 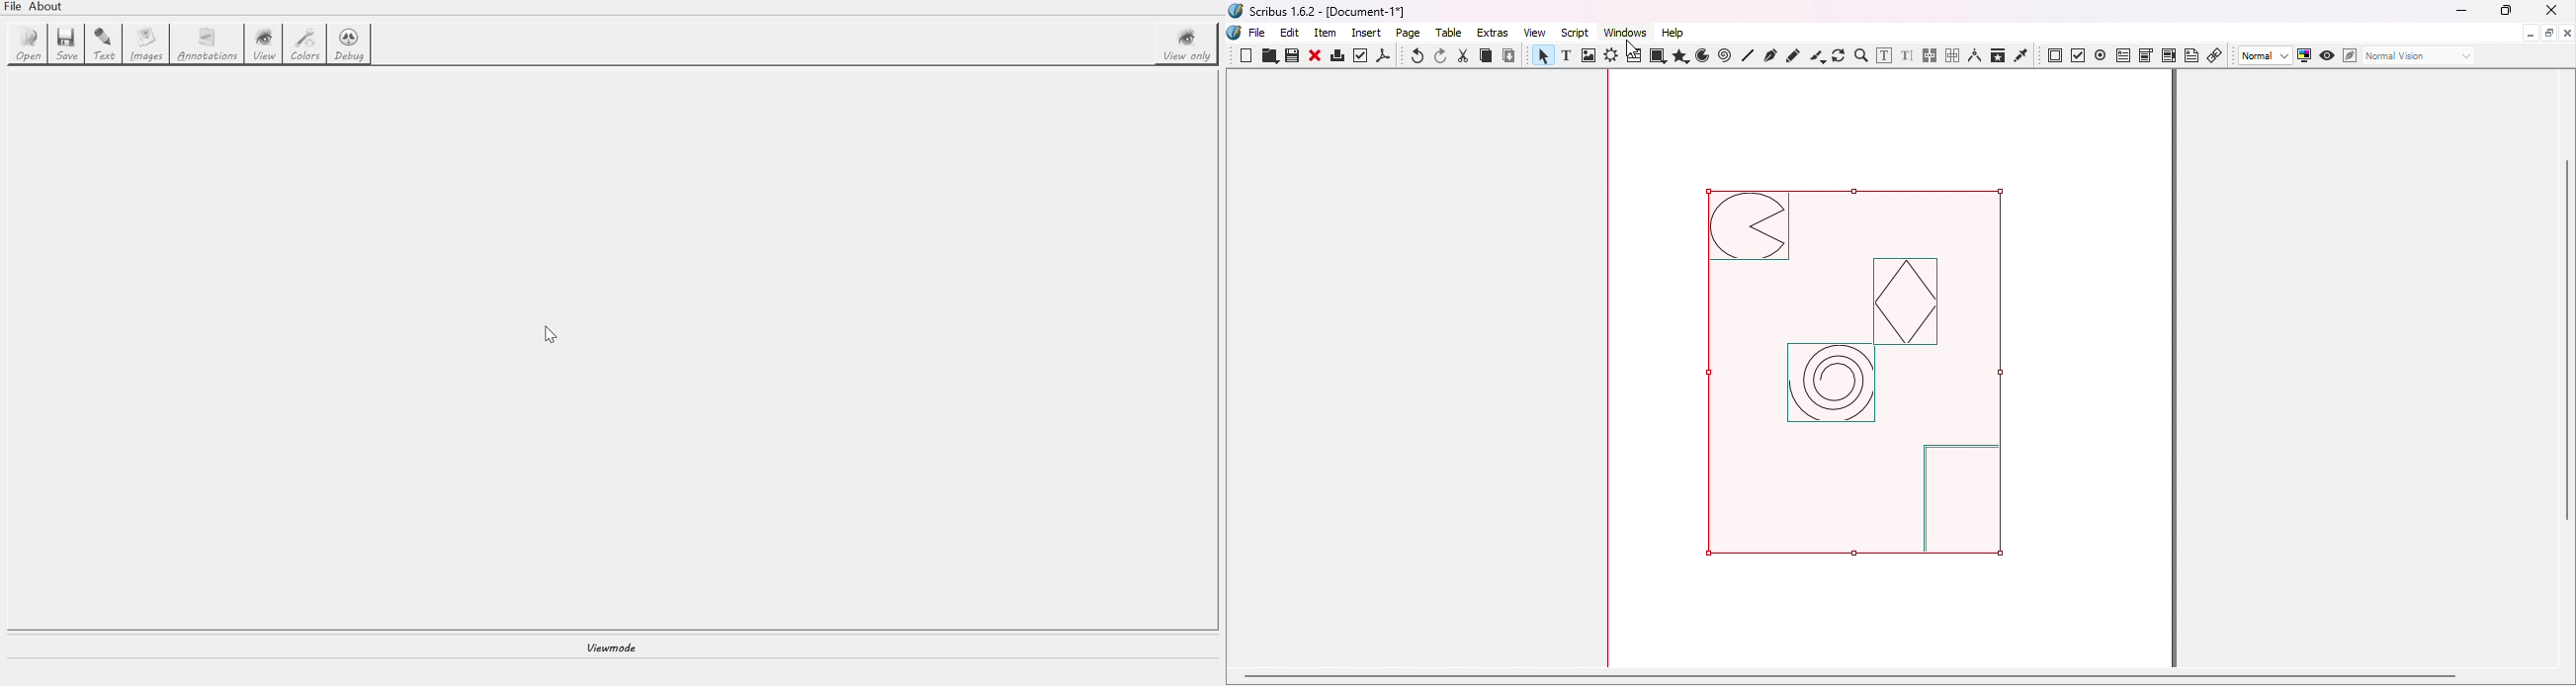 I want to click on Text frame, so click(x=1570, y=57).